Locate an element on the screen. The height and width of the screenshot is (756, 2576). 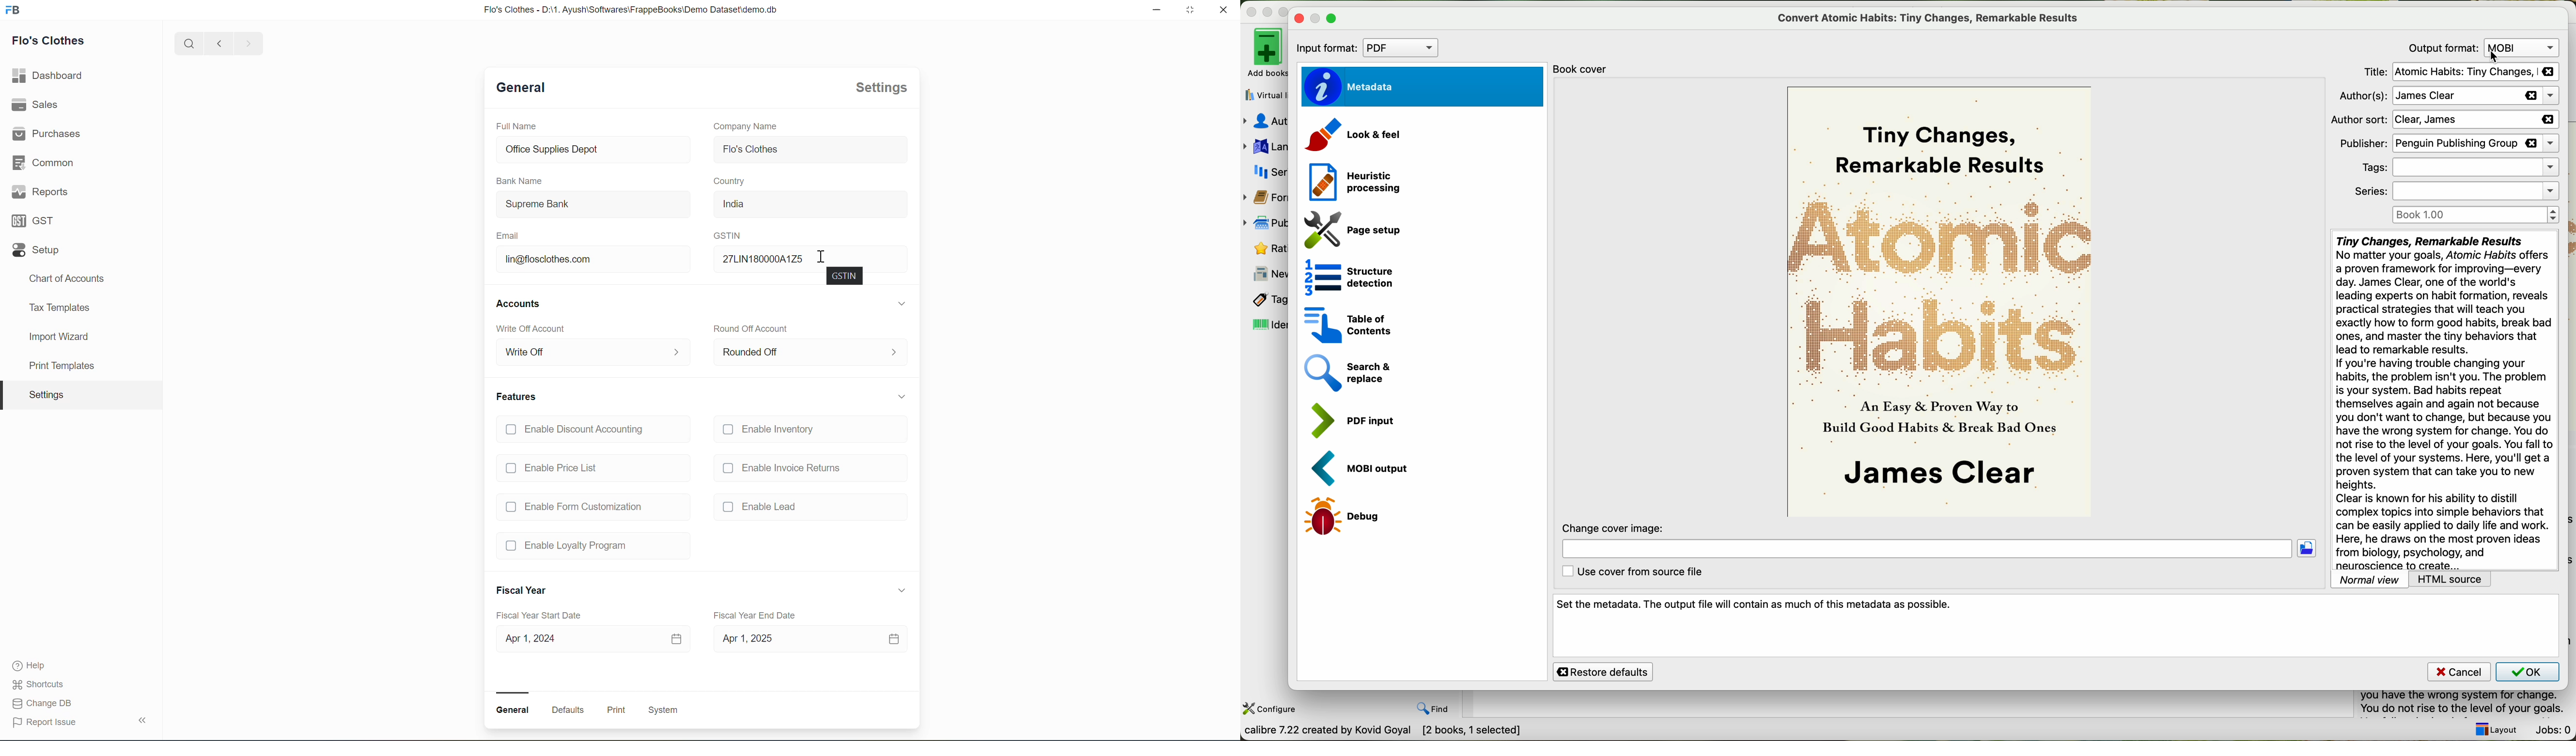
GSTIN is located at coordinates (844, 276).